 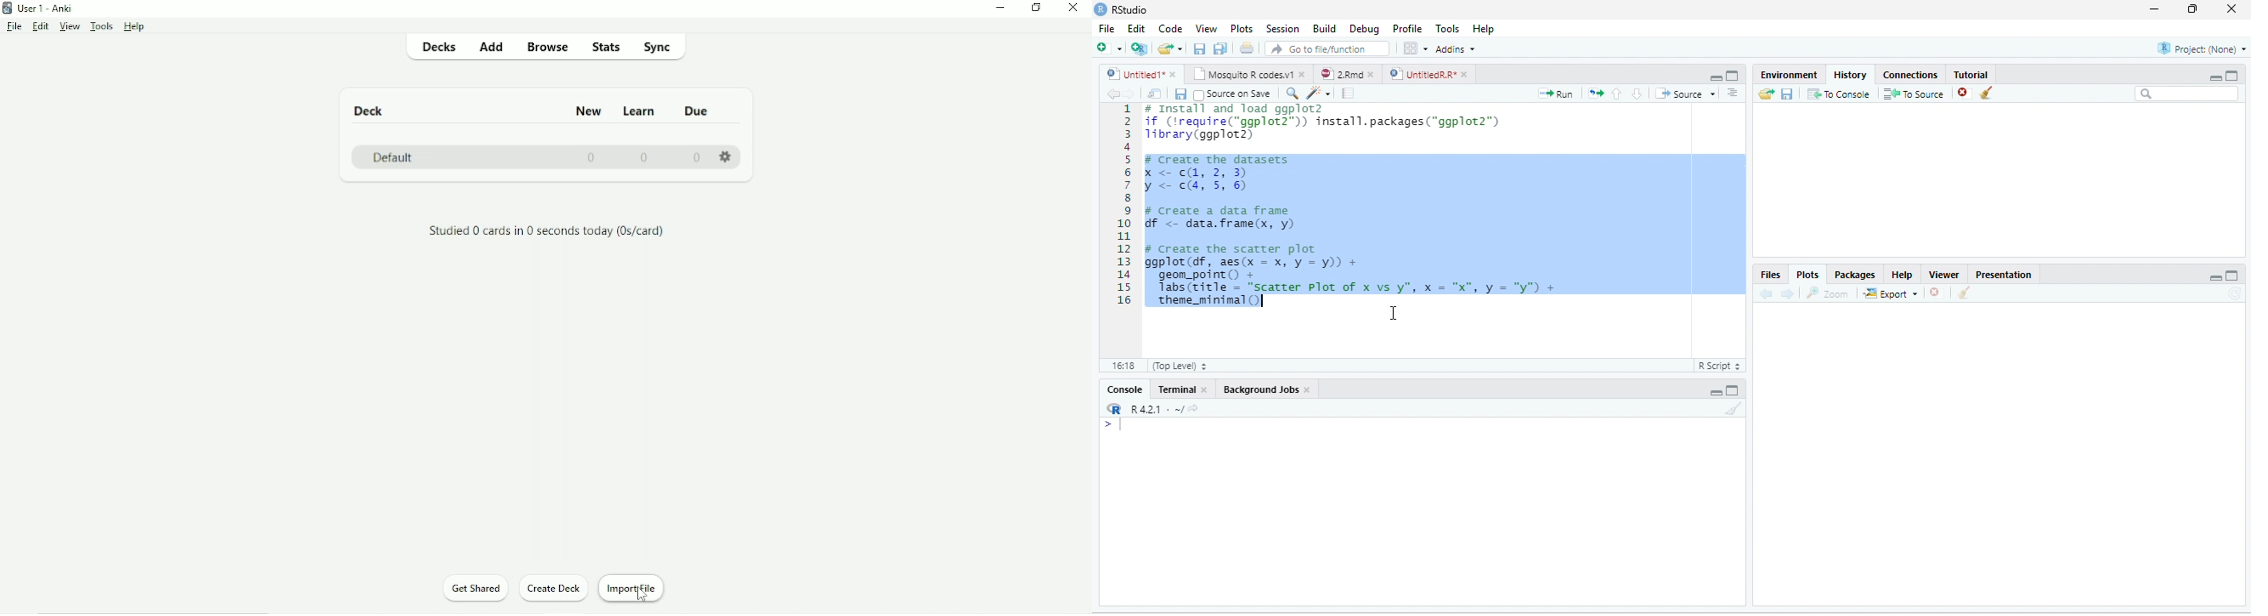 I want to click on View, so click(x=70, y=26).